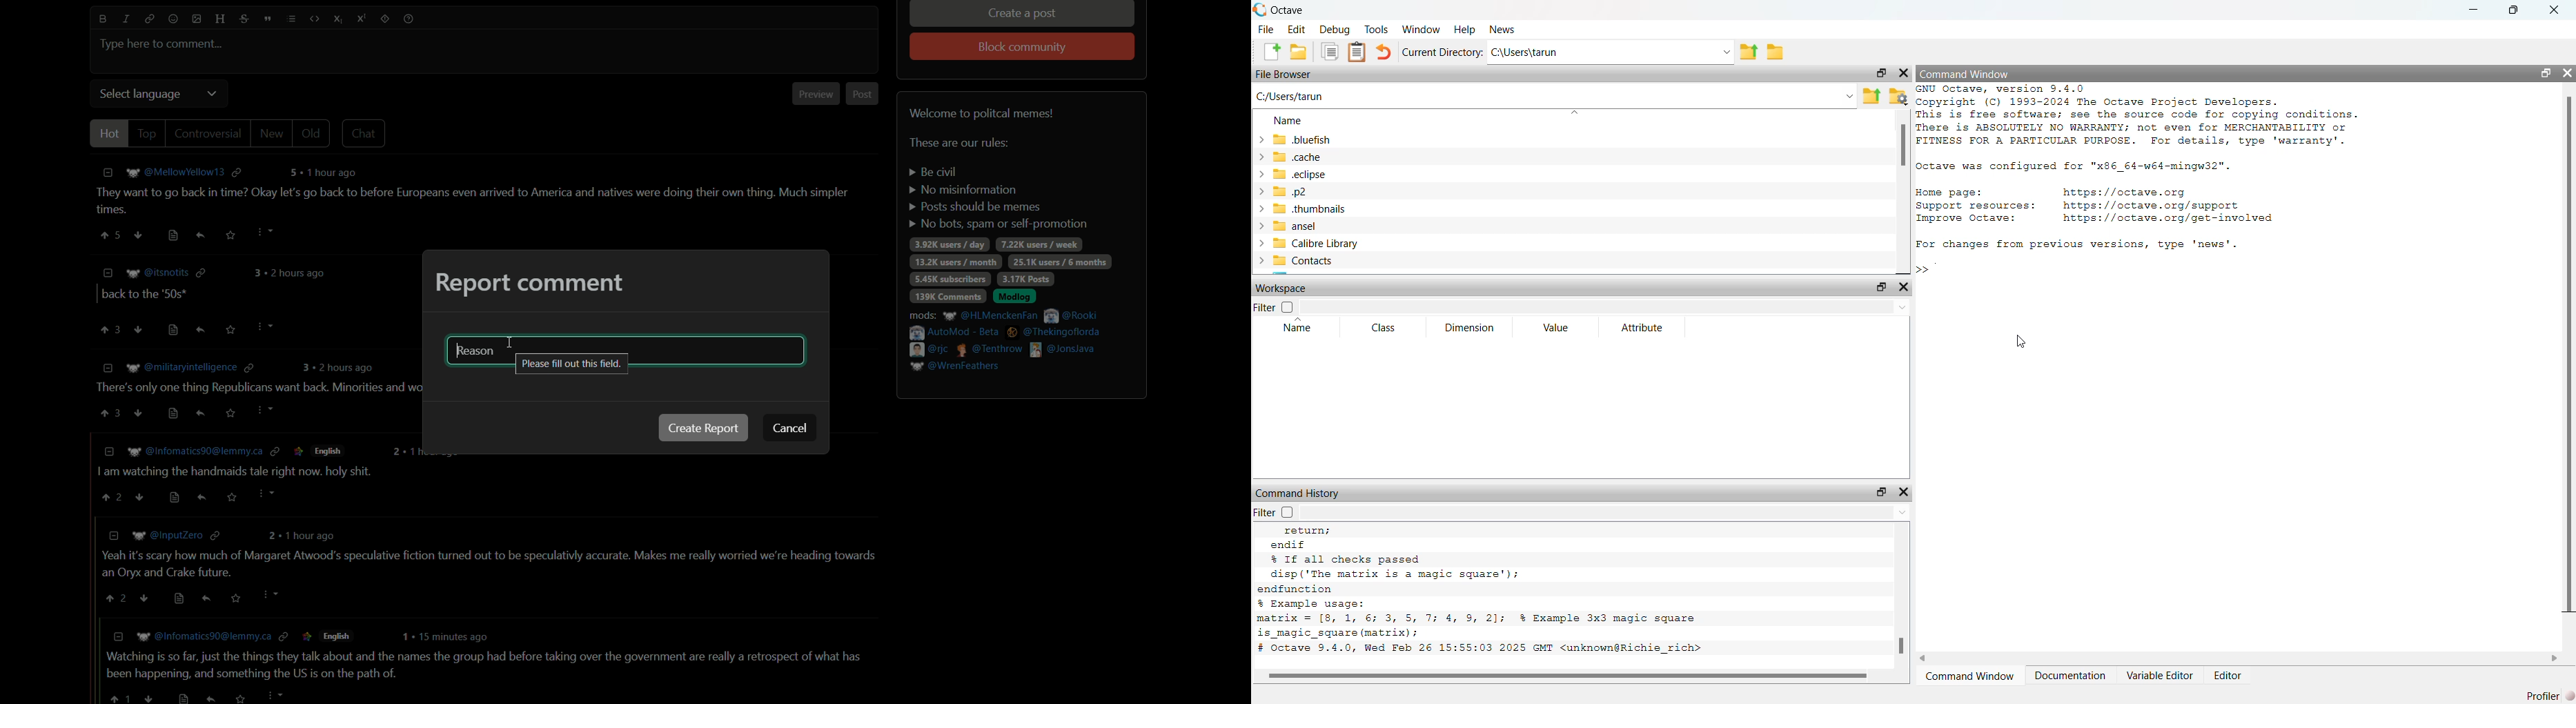  What do you see at coordinates (1283, 192) in the screenshot?
I see `.p2` at bounding box center [1283, 192].